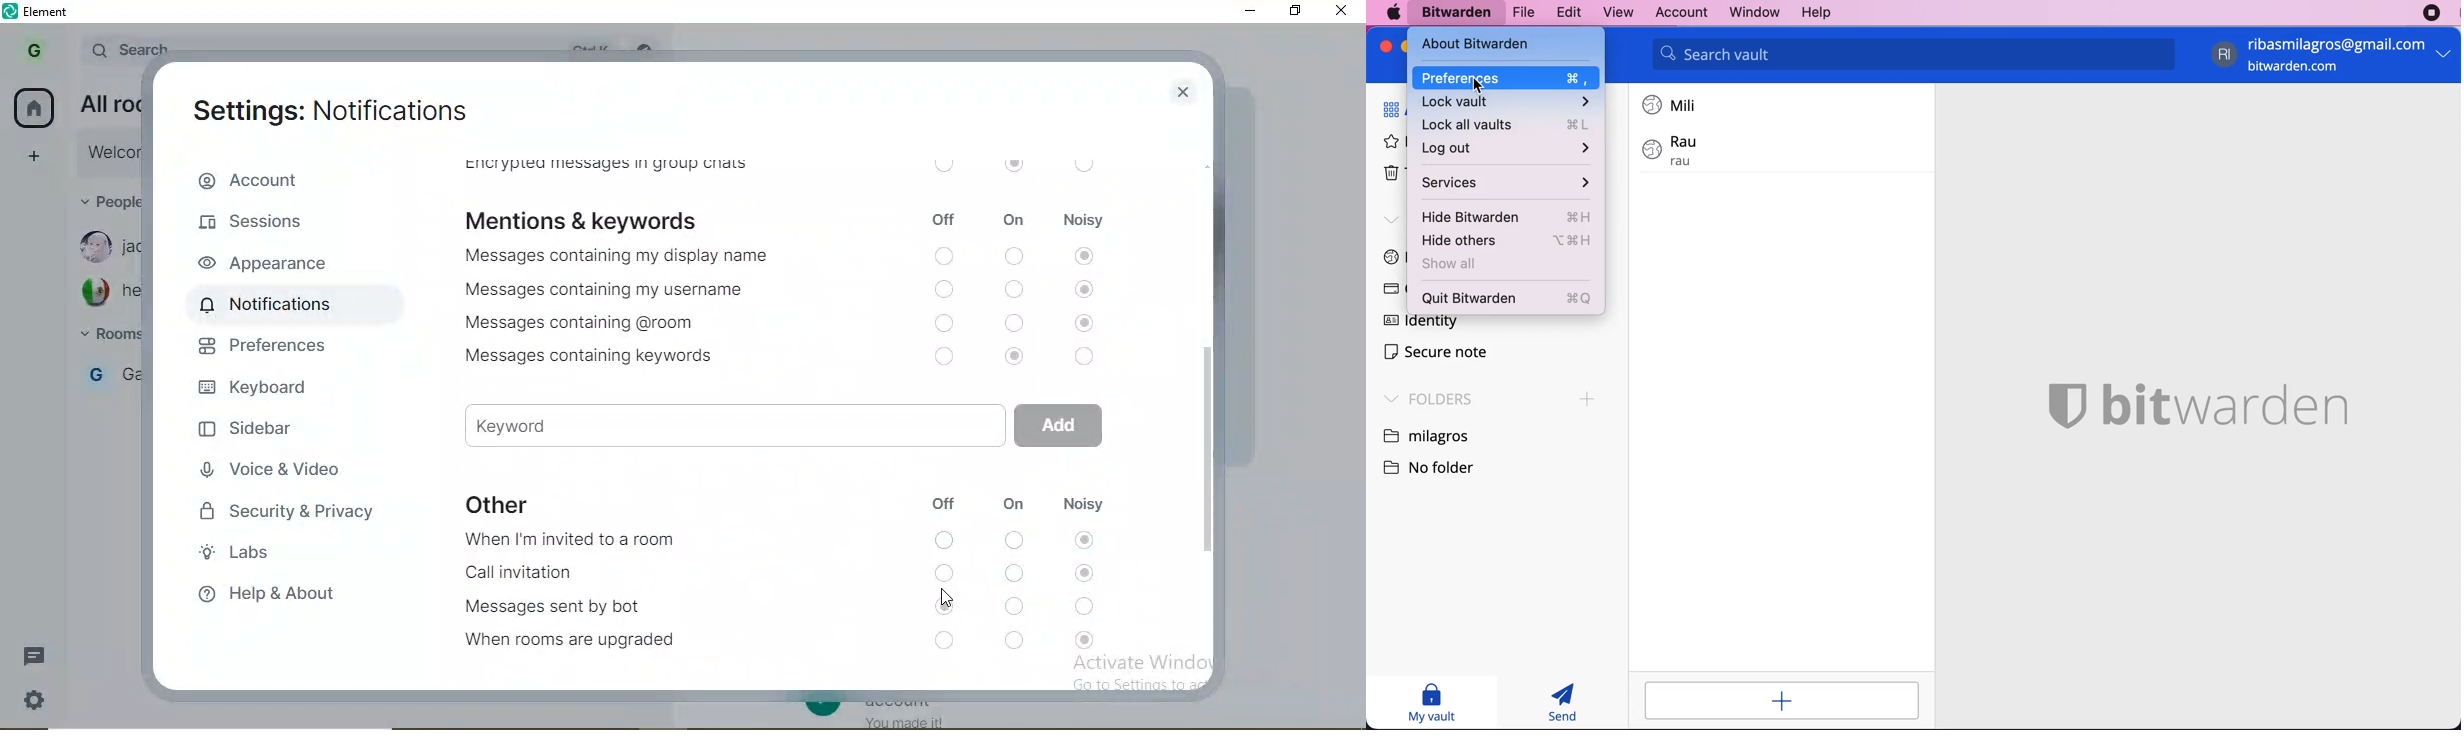 The image size is (2464, 756). I want to click on notifications, so click(282, 304).